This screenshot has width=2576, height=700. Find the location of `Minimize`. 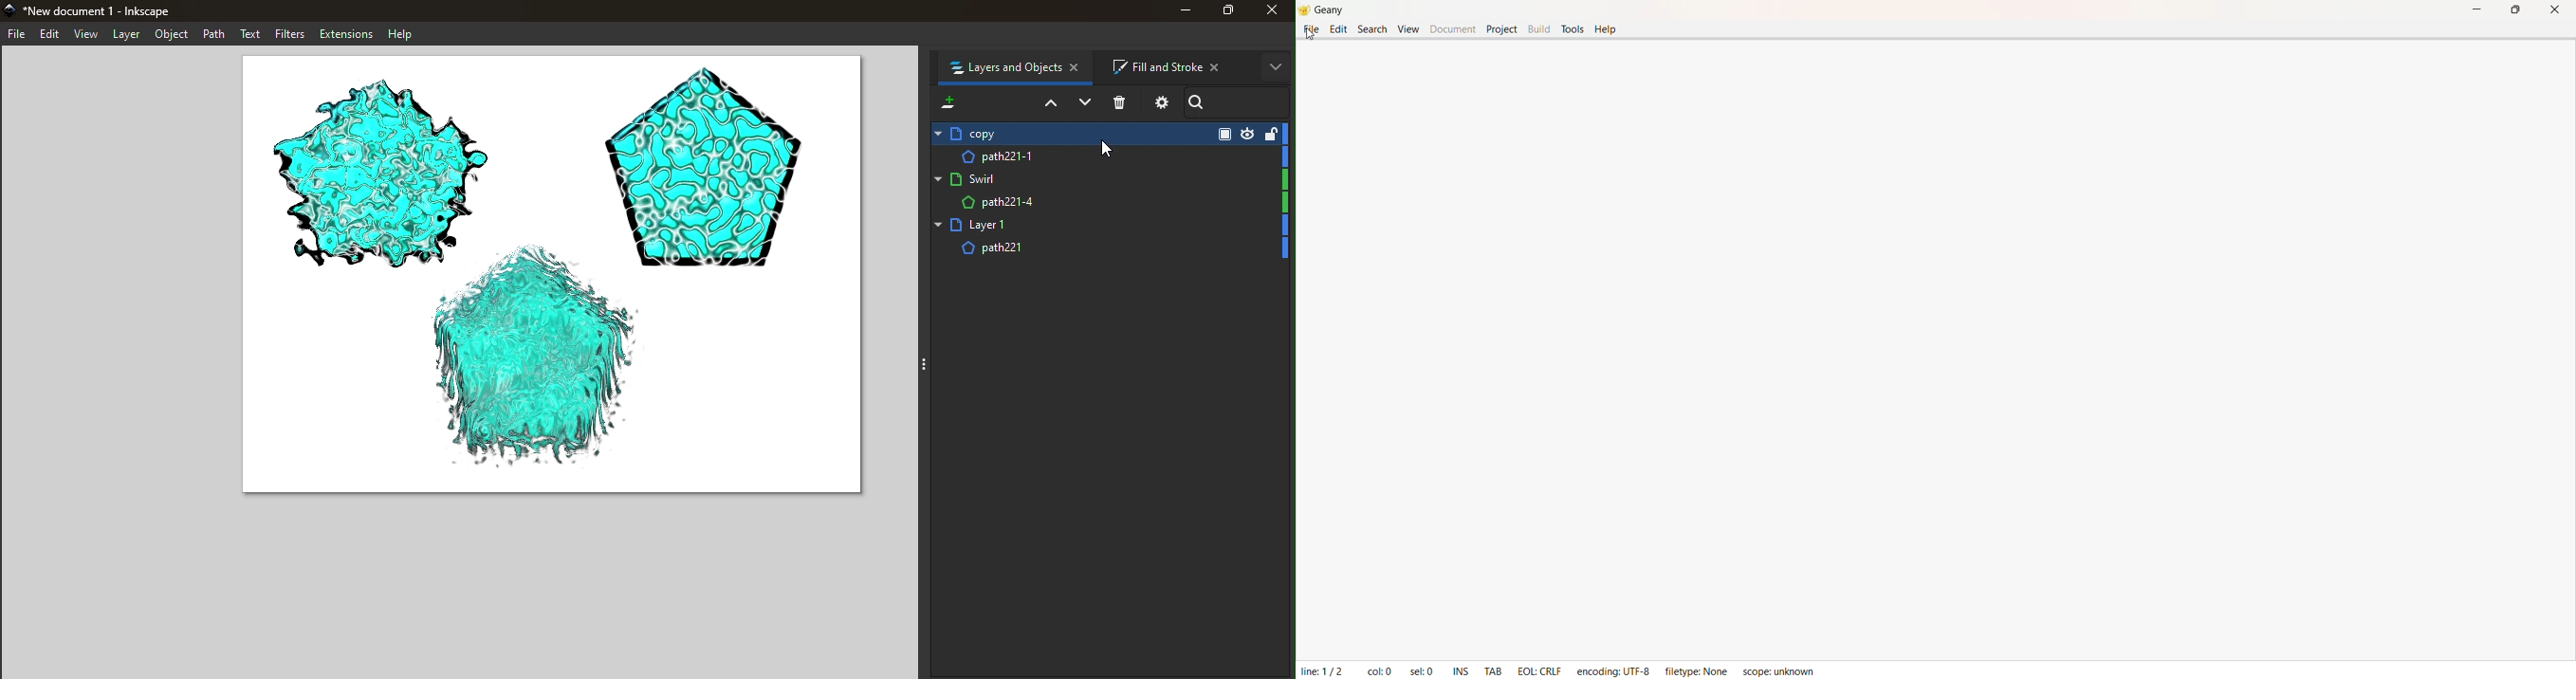

Minimize is located at coordinates (1176, 13).